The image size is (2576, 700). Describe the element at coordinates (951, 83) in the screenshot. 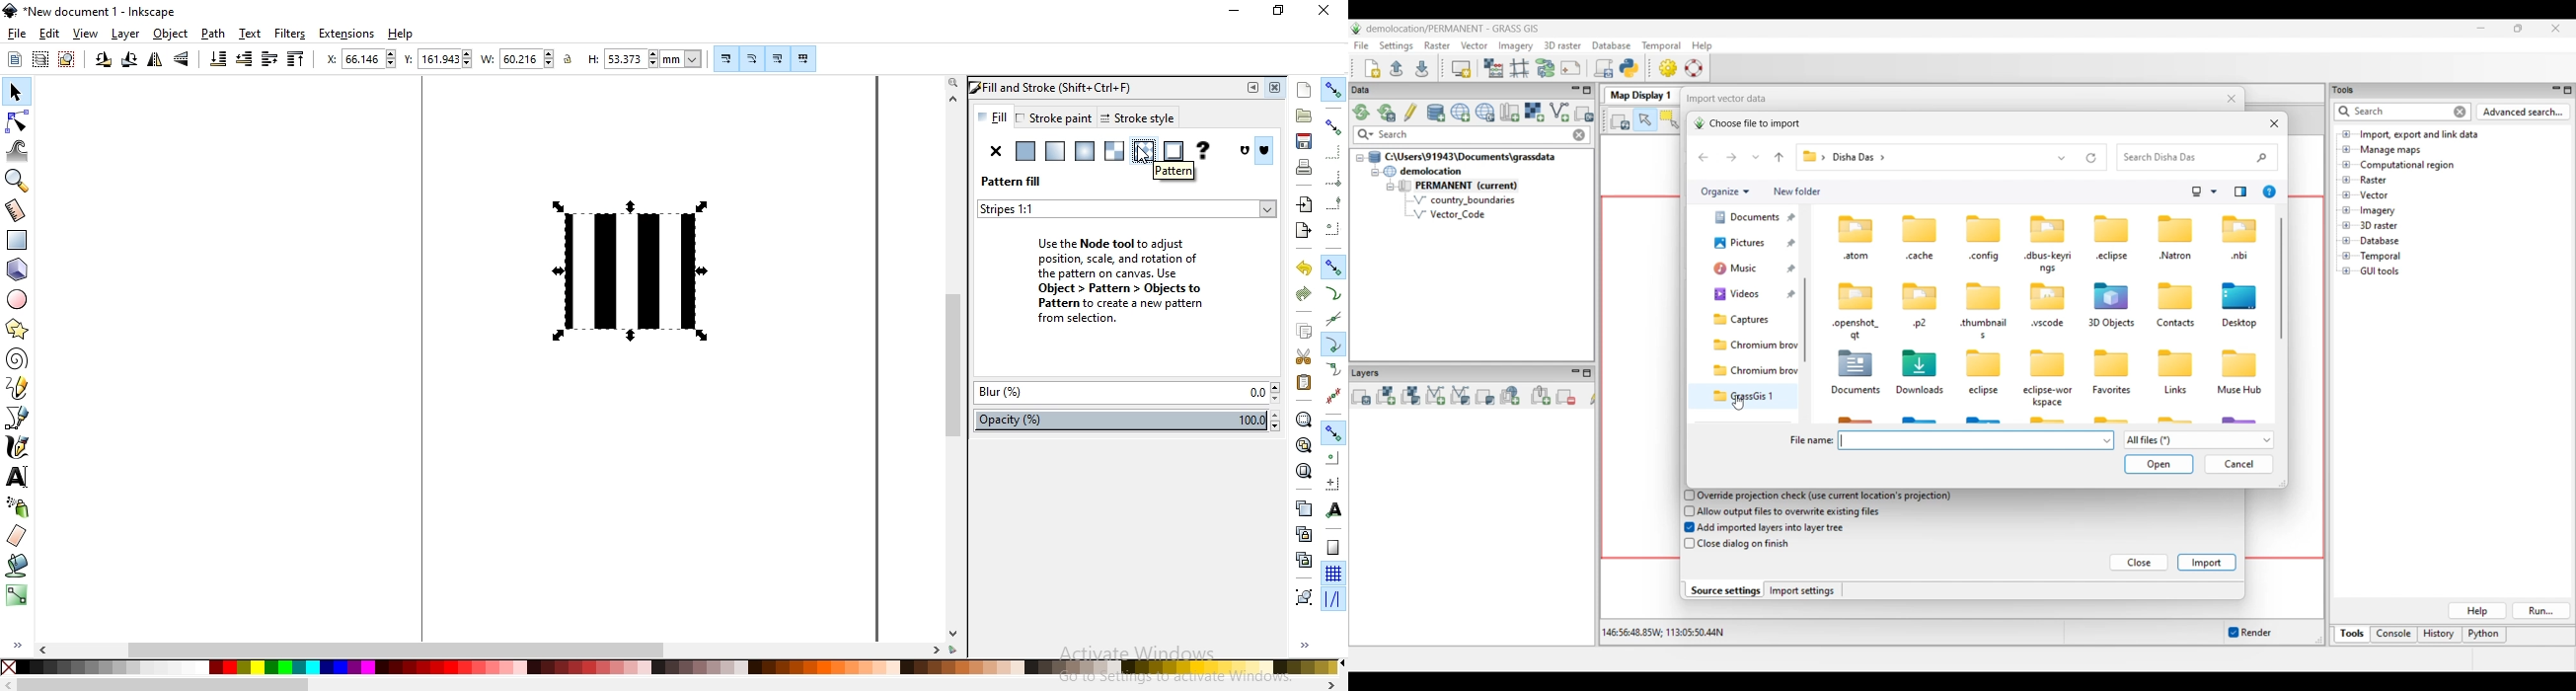

I see `zoom` at that location.